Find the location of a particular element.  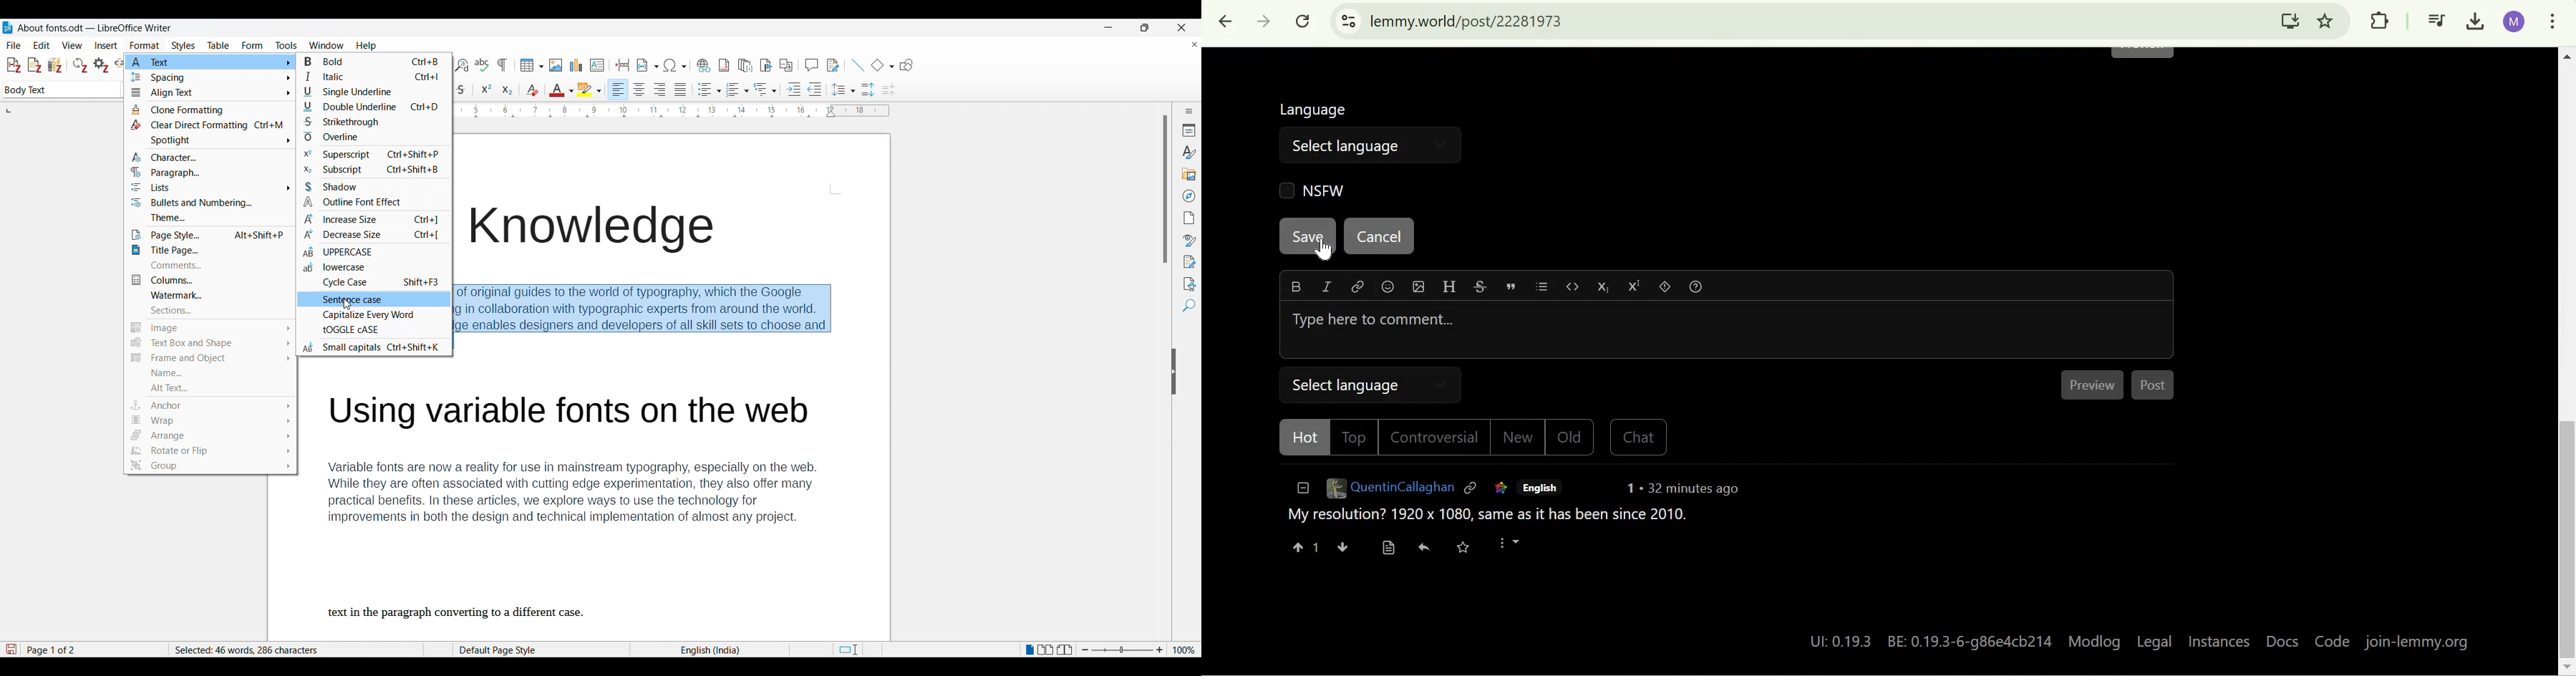

Columns is located at coordinates (205, 280).